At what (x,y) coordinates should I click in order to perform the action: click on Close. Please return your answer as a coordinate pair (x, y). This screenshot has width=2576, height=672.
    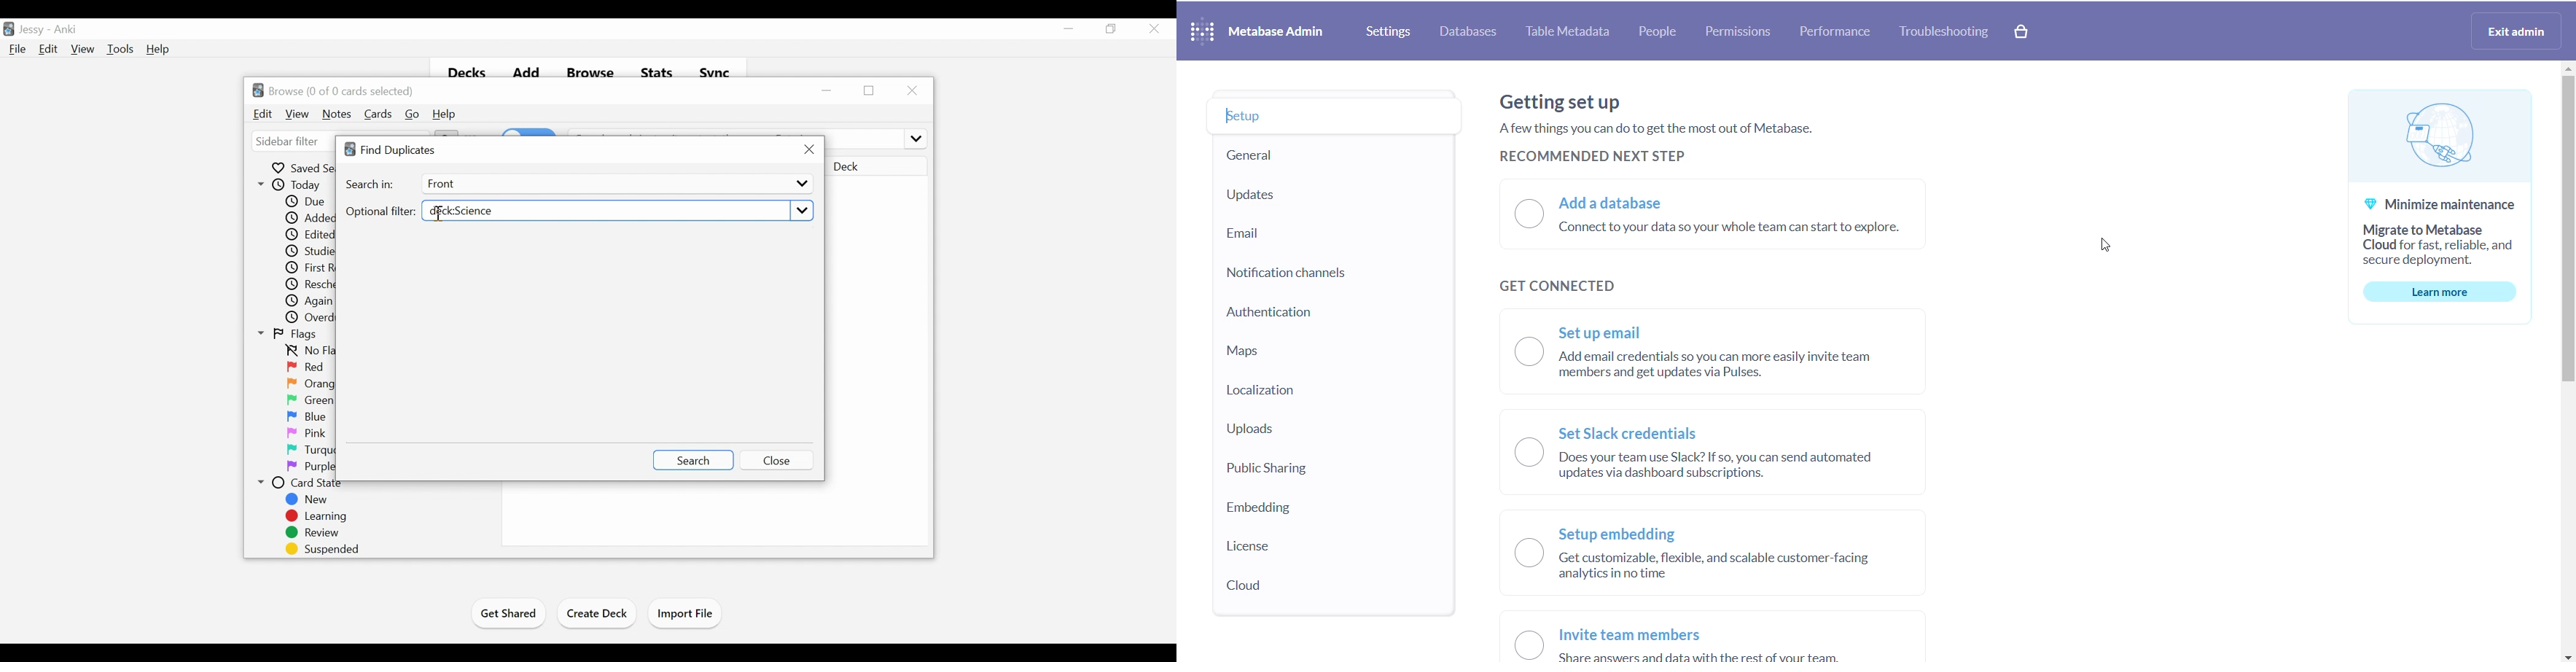
    Looking at the image, I should click on (808, 150).